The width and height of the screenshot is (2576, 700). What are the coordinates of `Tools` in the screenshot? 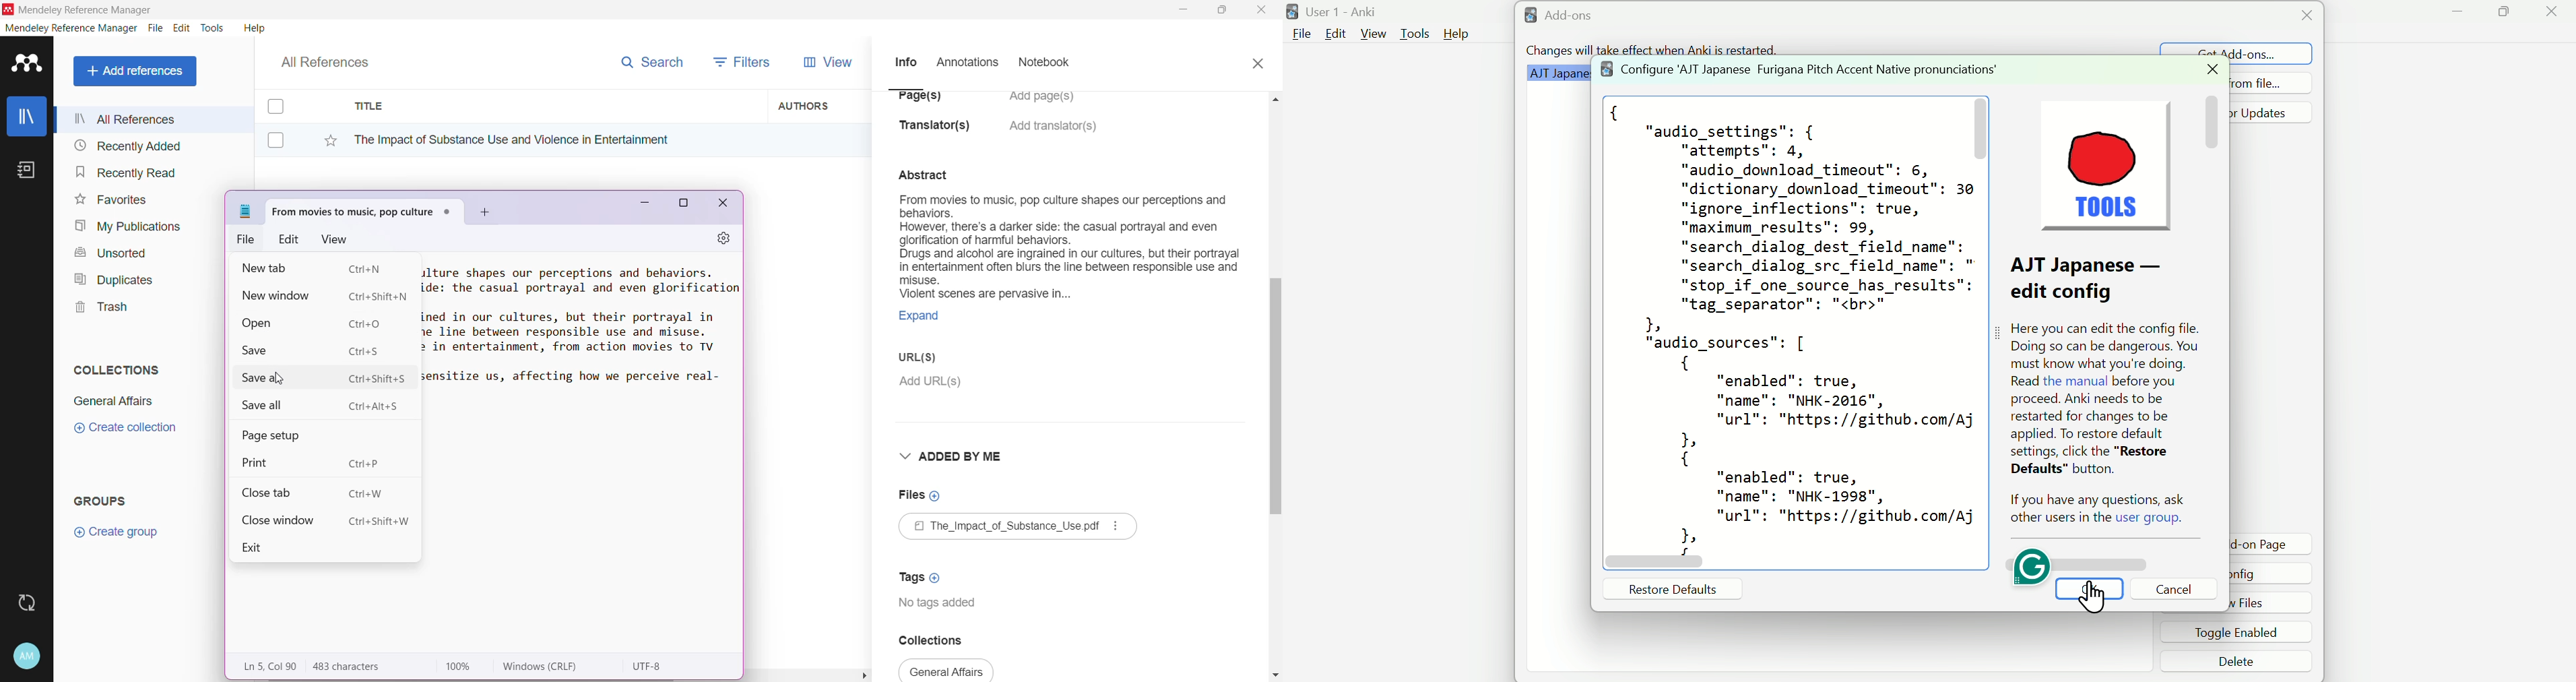 It's located at (1415, 35).